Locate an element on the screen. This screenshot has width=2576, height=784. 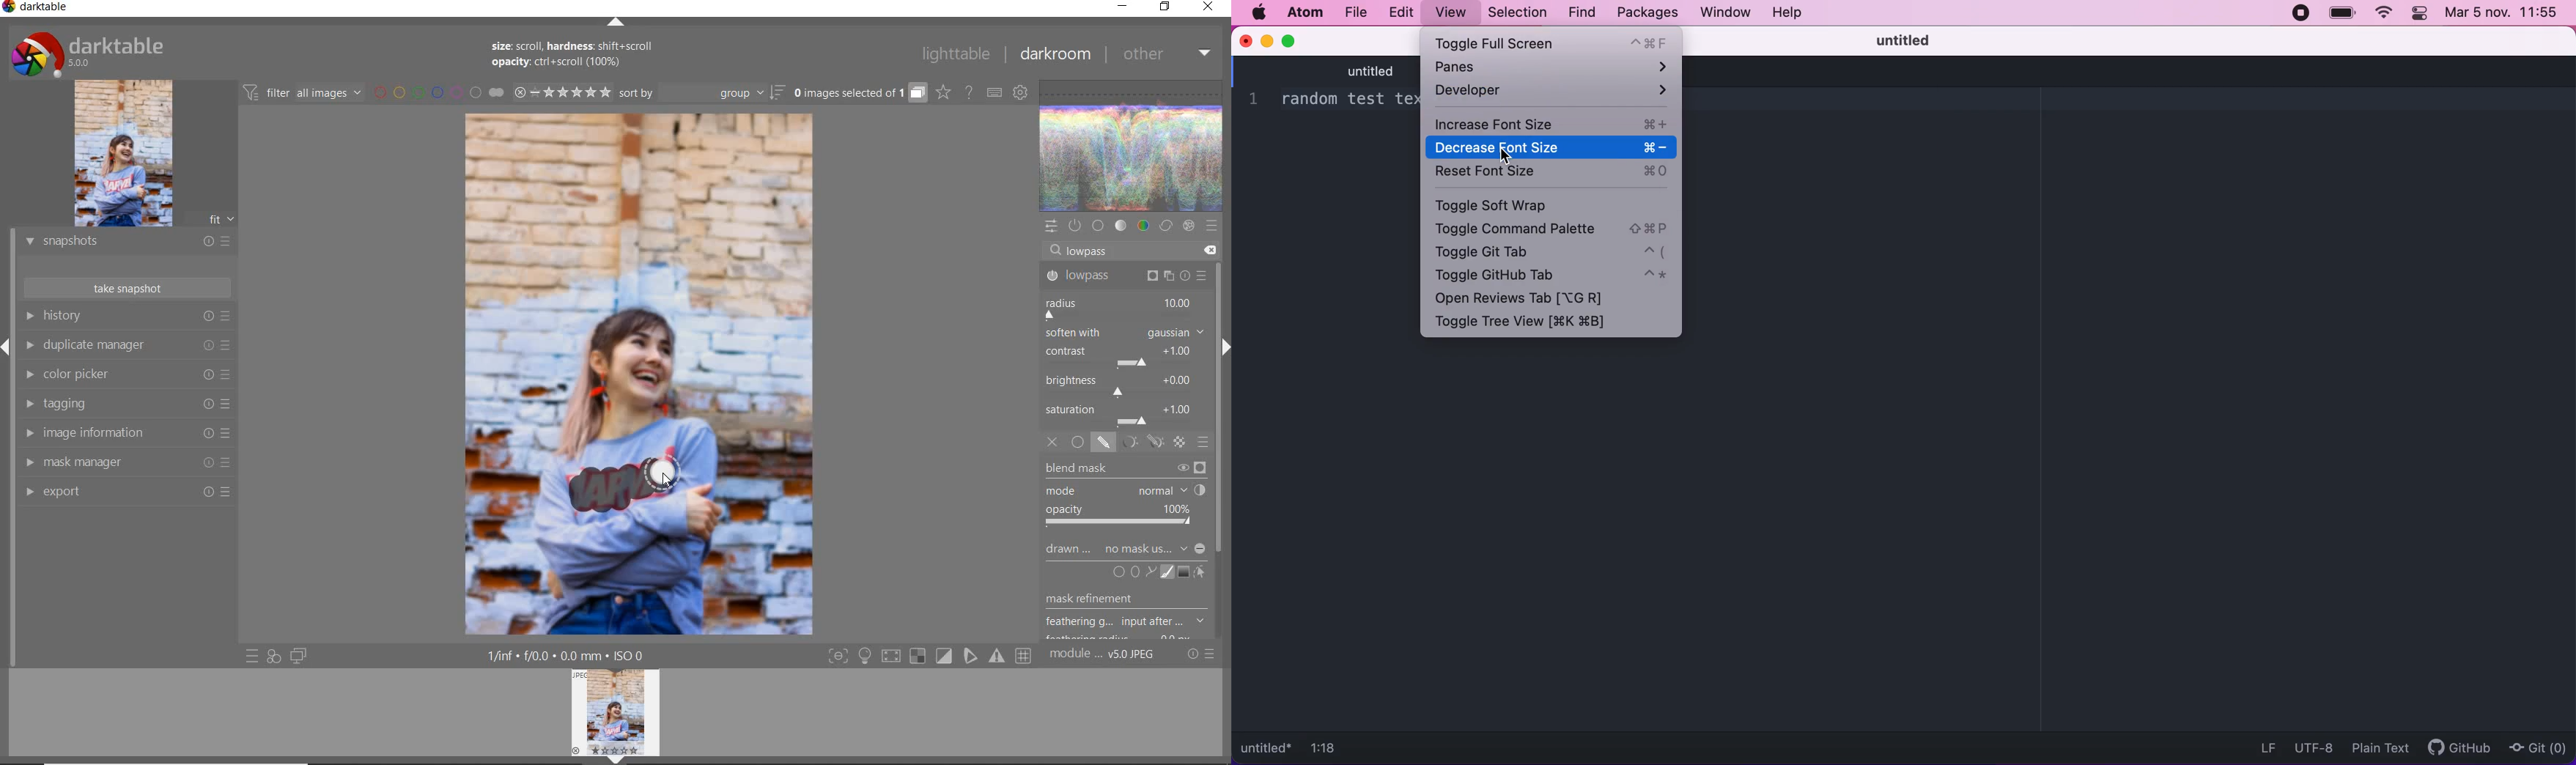
lowpass is located at coordinates (1124, 276).